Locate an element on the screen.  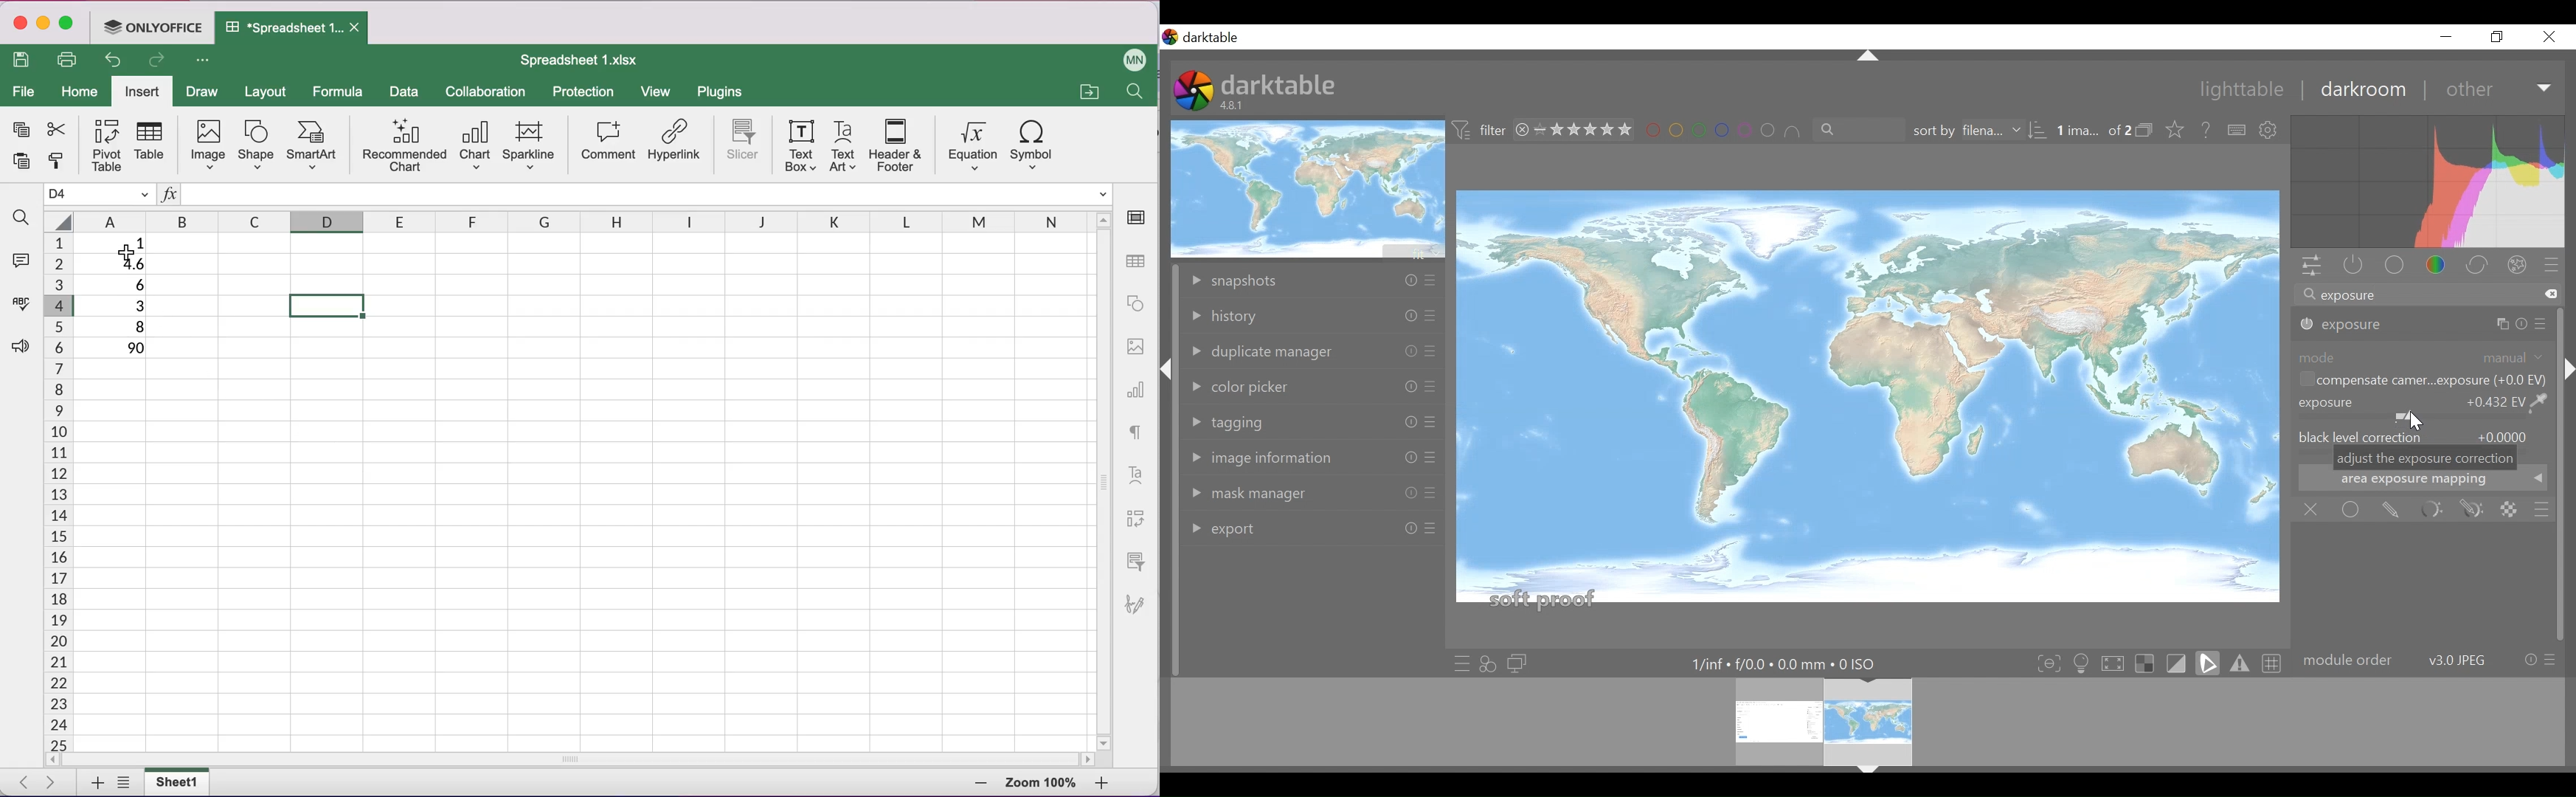
undo is located at coordinates (109, 60).